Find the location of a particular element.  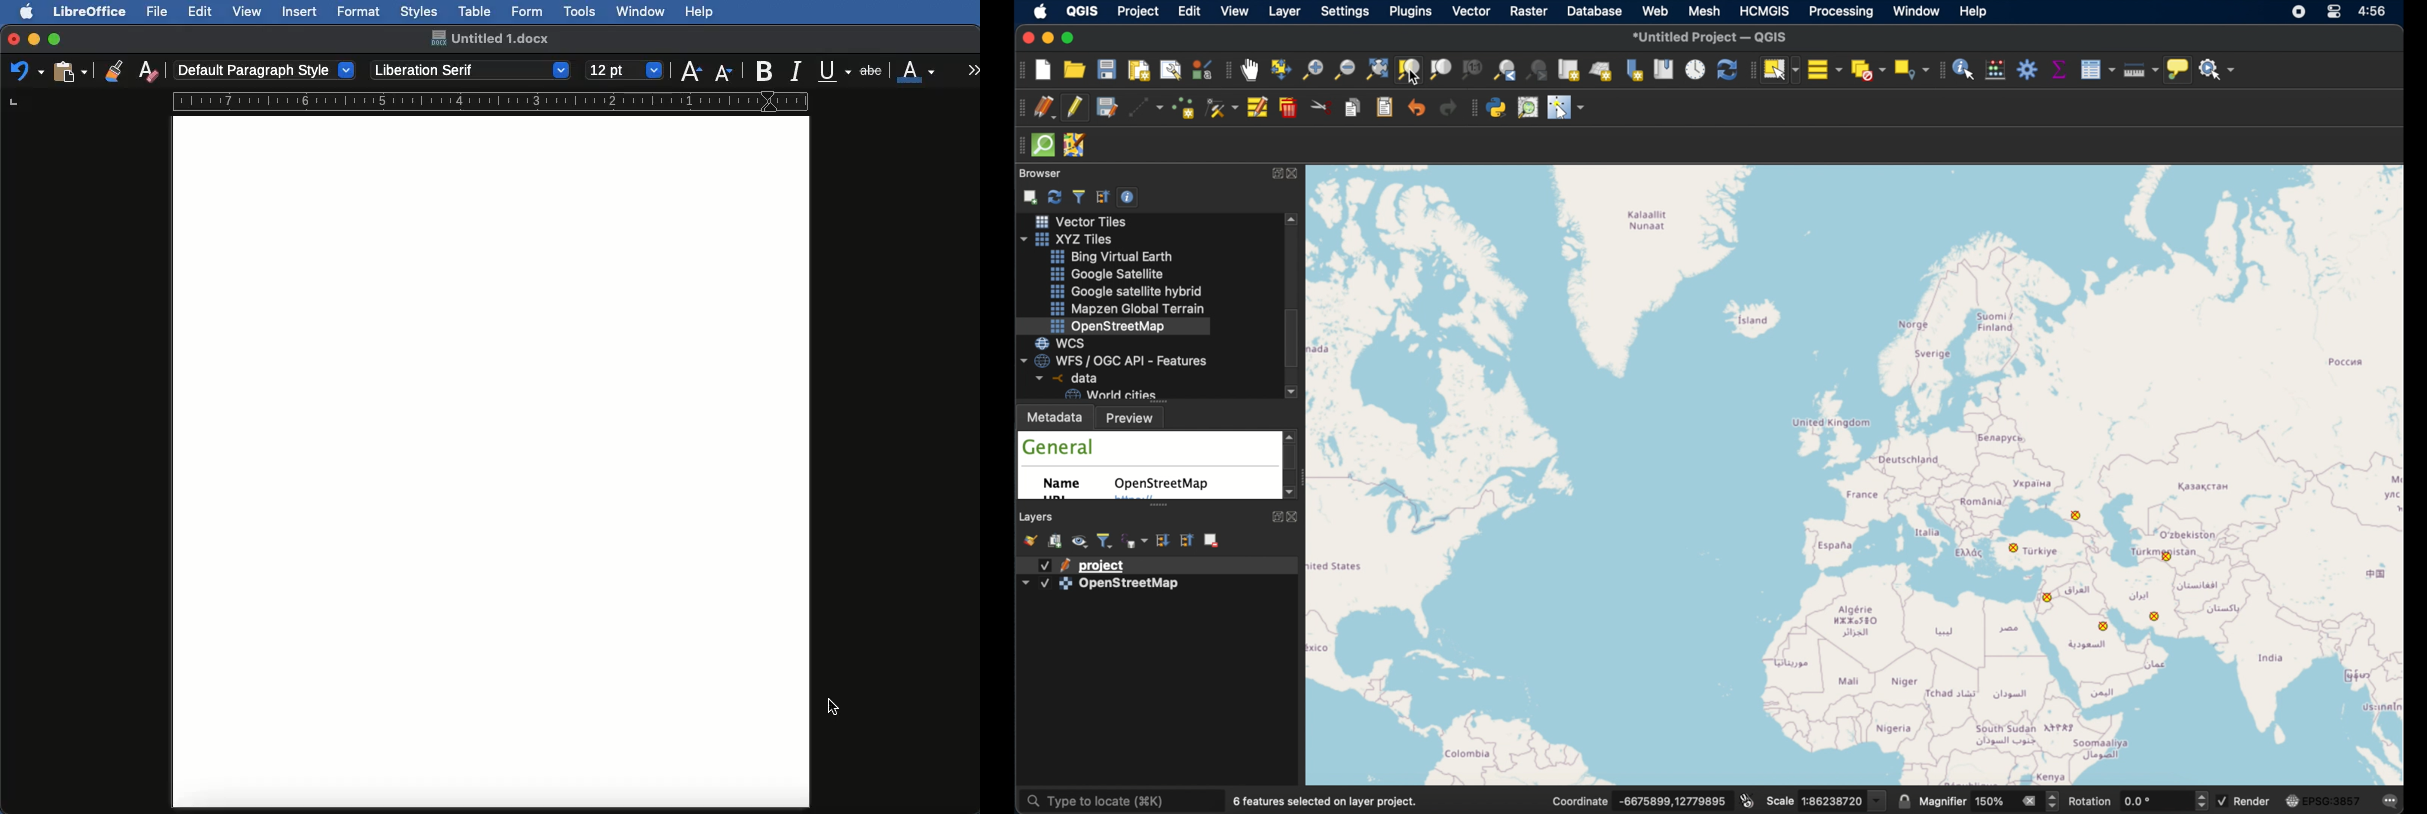

scroll box is located at coordinates (1295, 339).